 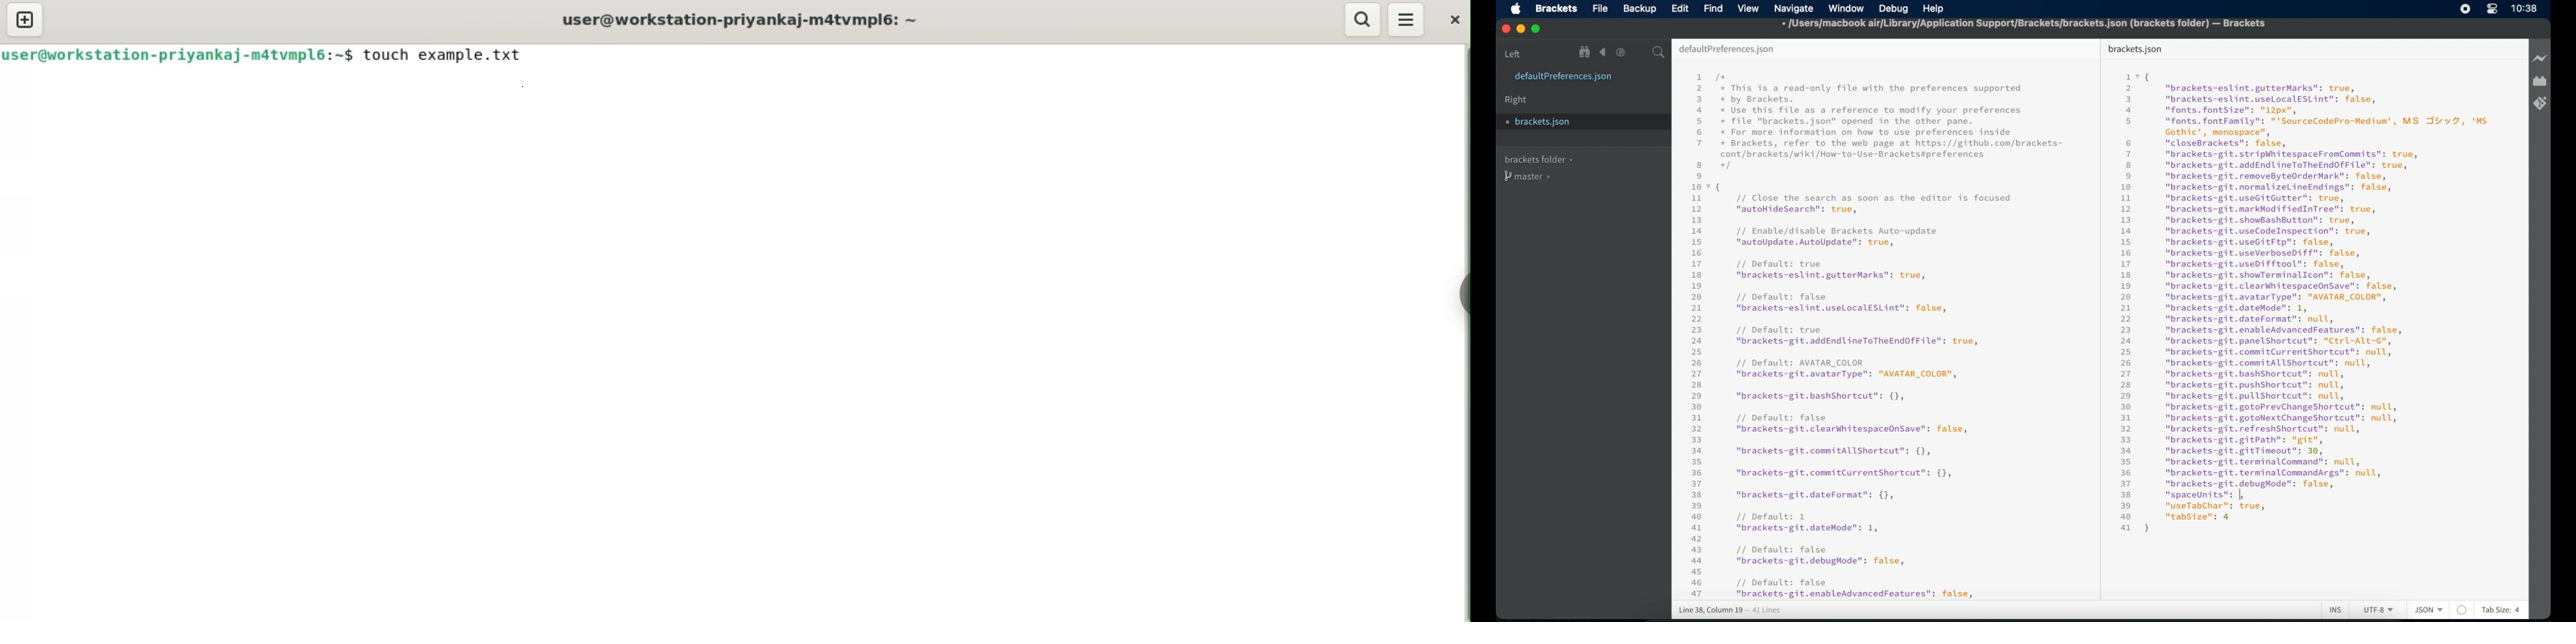 I want to click on close, so click(x=1506, y=29).